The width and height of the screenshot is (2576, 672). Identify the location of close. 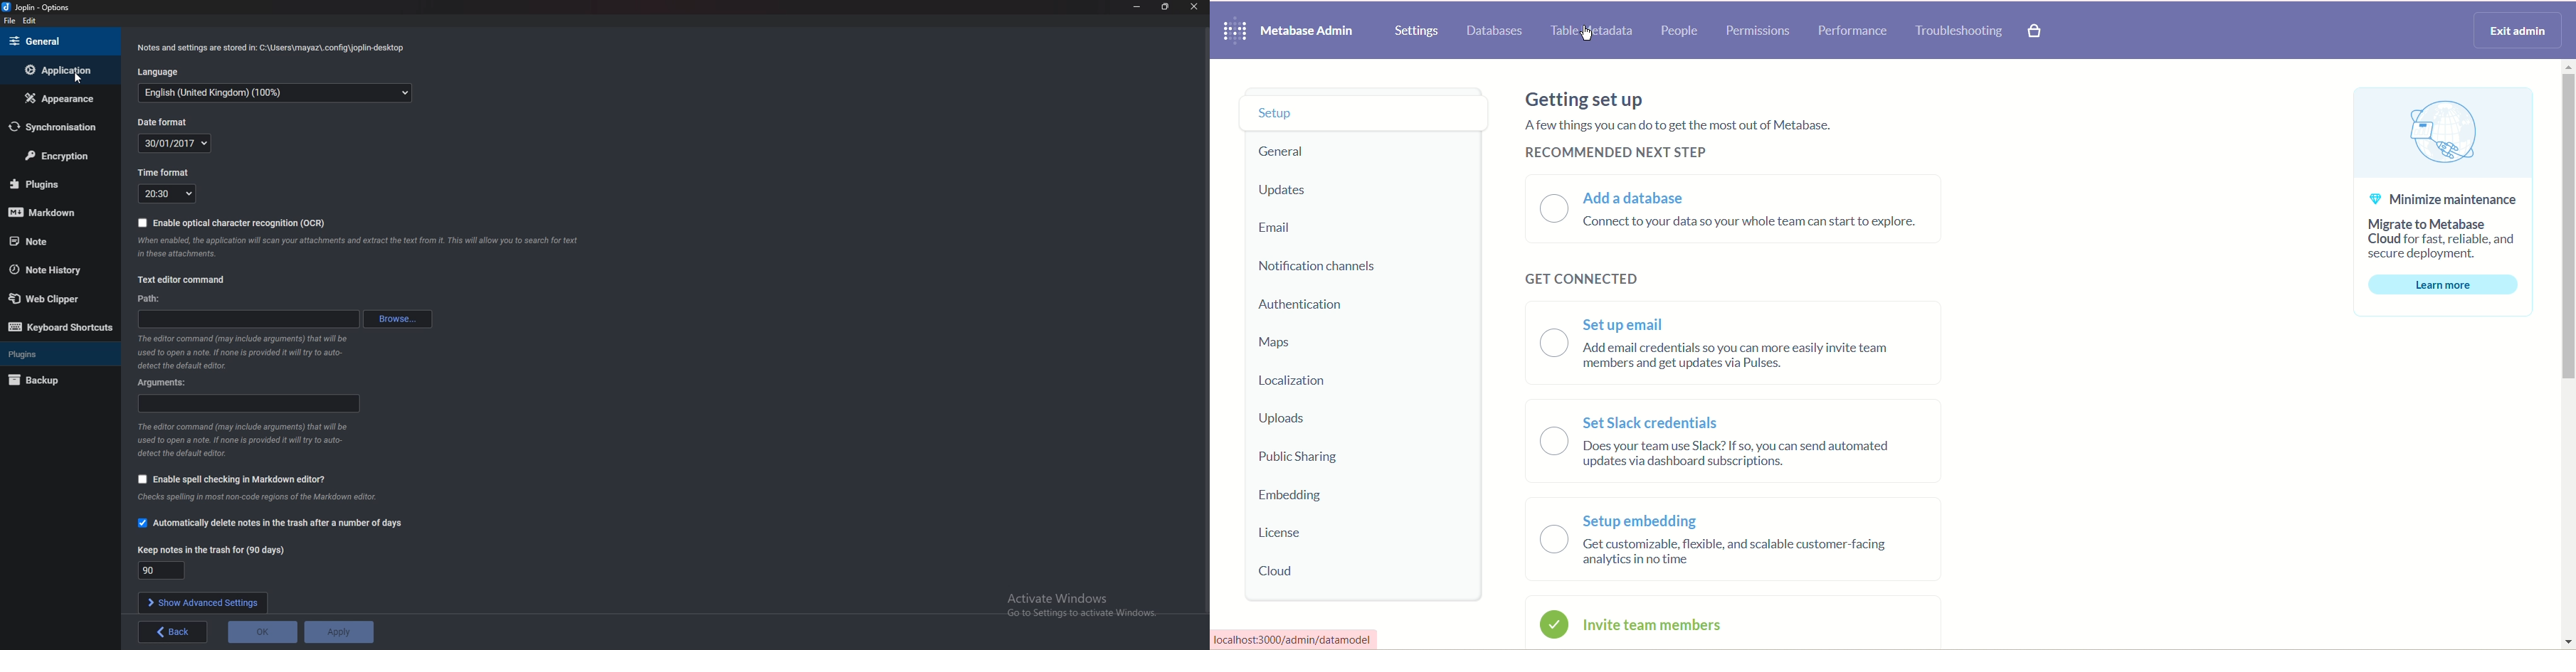
(1194, 6).